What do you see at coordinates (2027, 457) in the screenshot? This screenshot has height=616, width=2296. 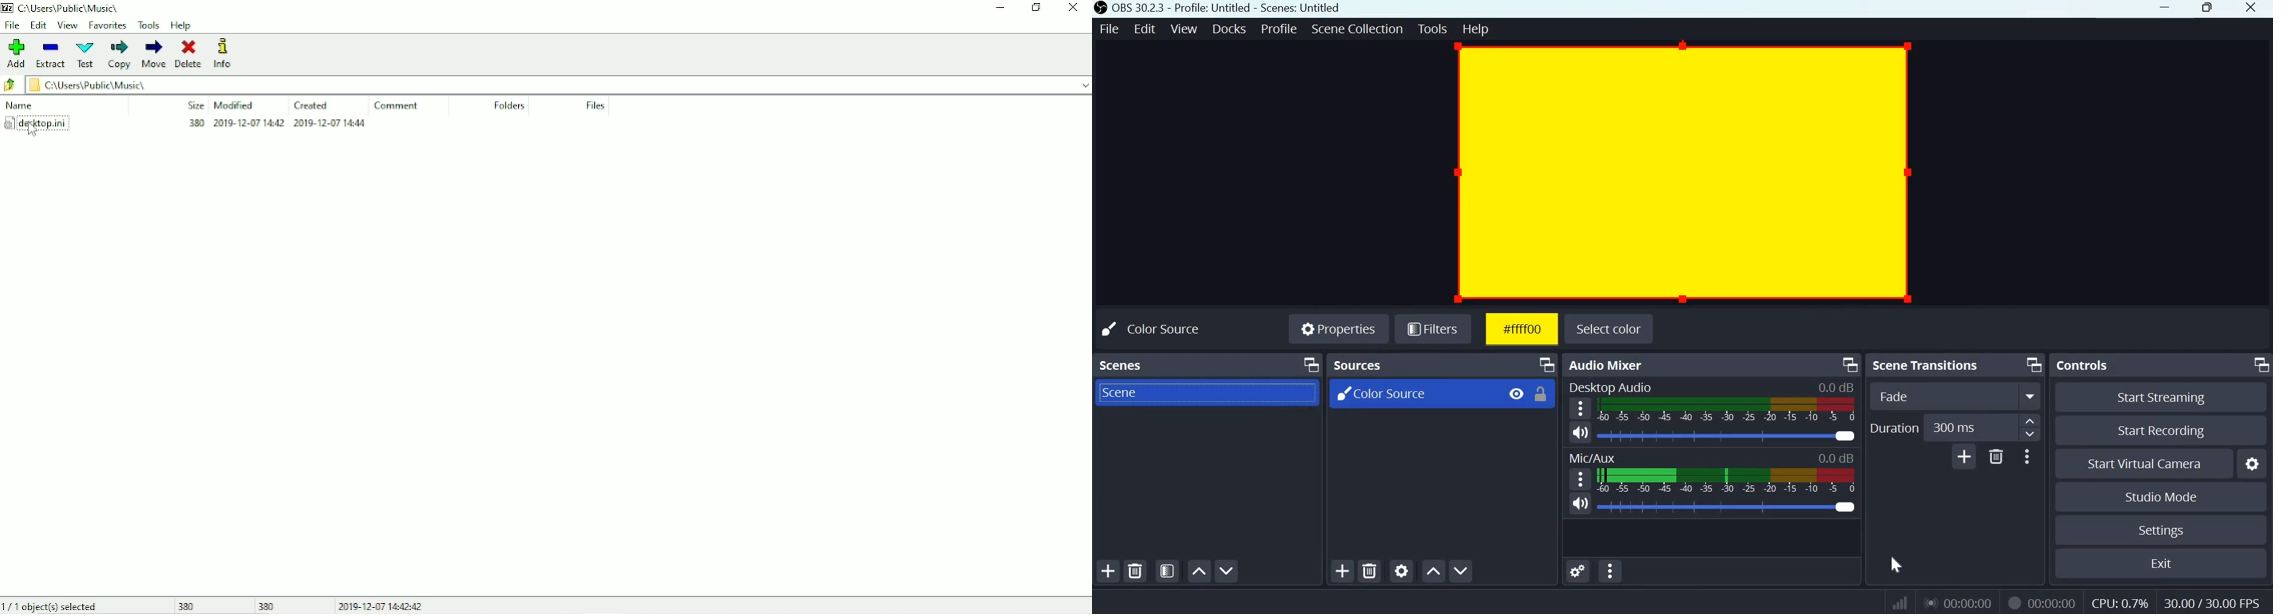 I see `More options` at bounding box center [2027, 457].